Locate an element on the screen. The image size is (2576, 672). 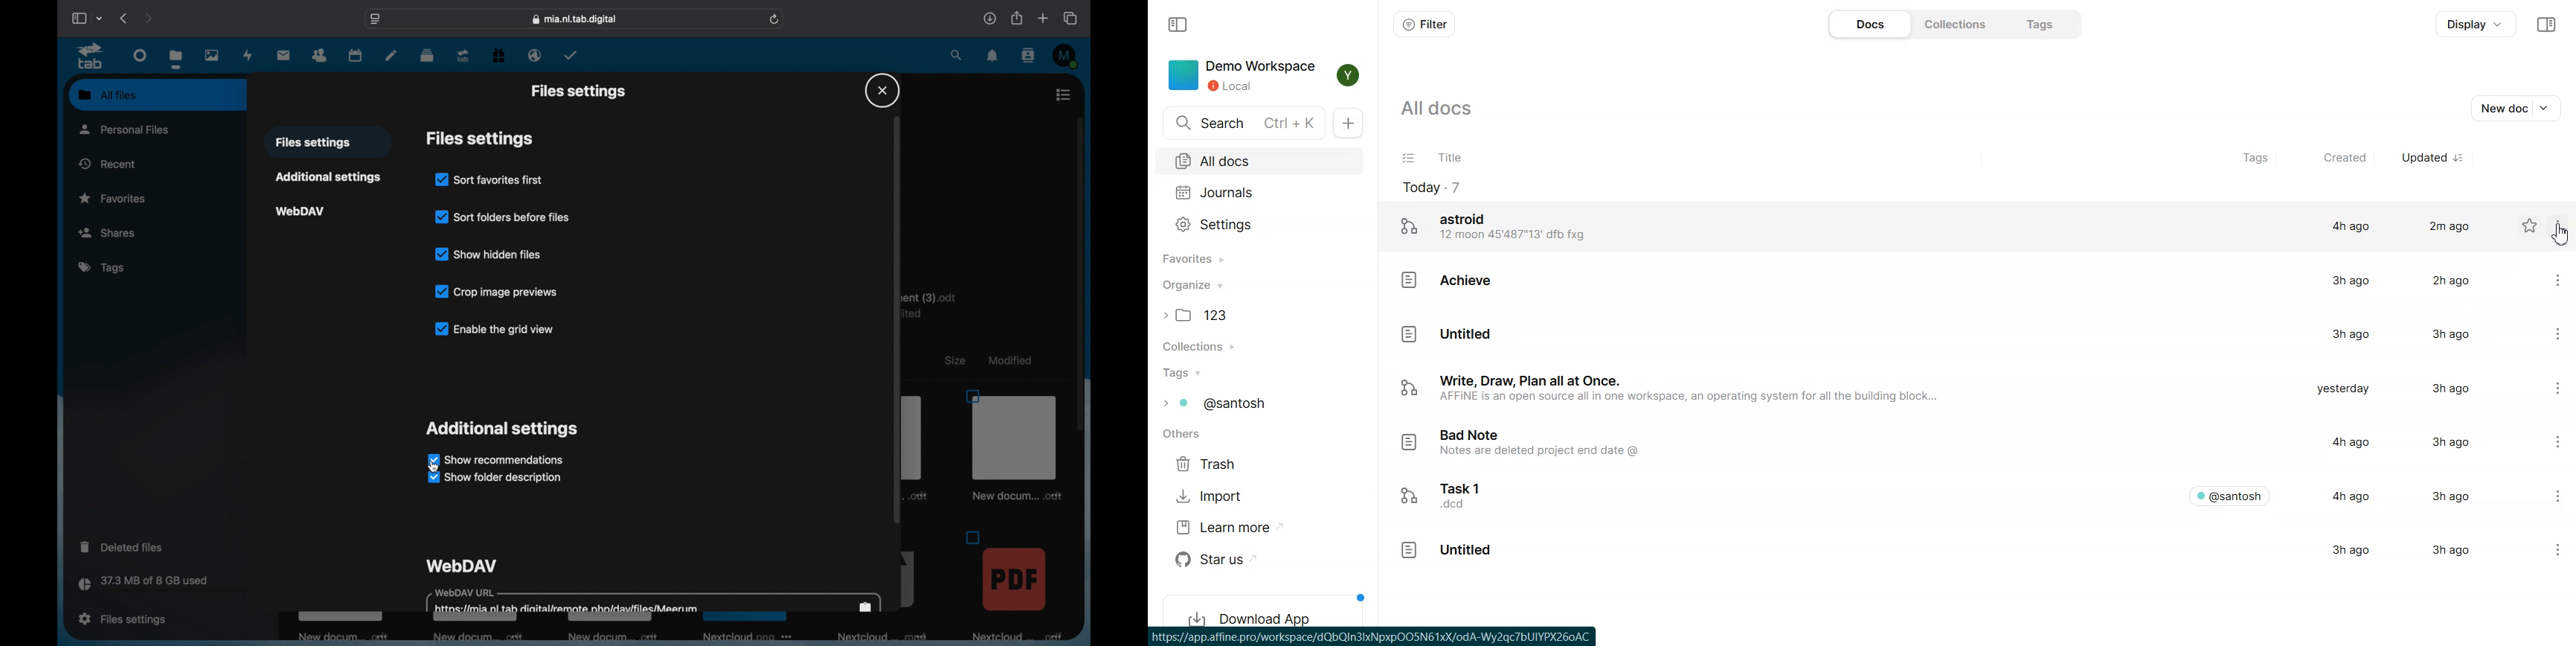
tab is located at coordinates (463, 56).